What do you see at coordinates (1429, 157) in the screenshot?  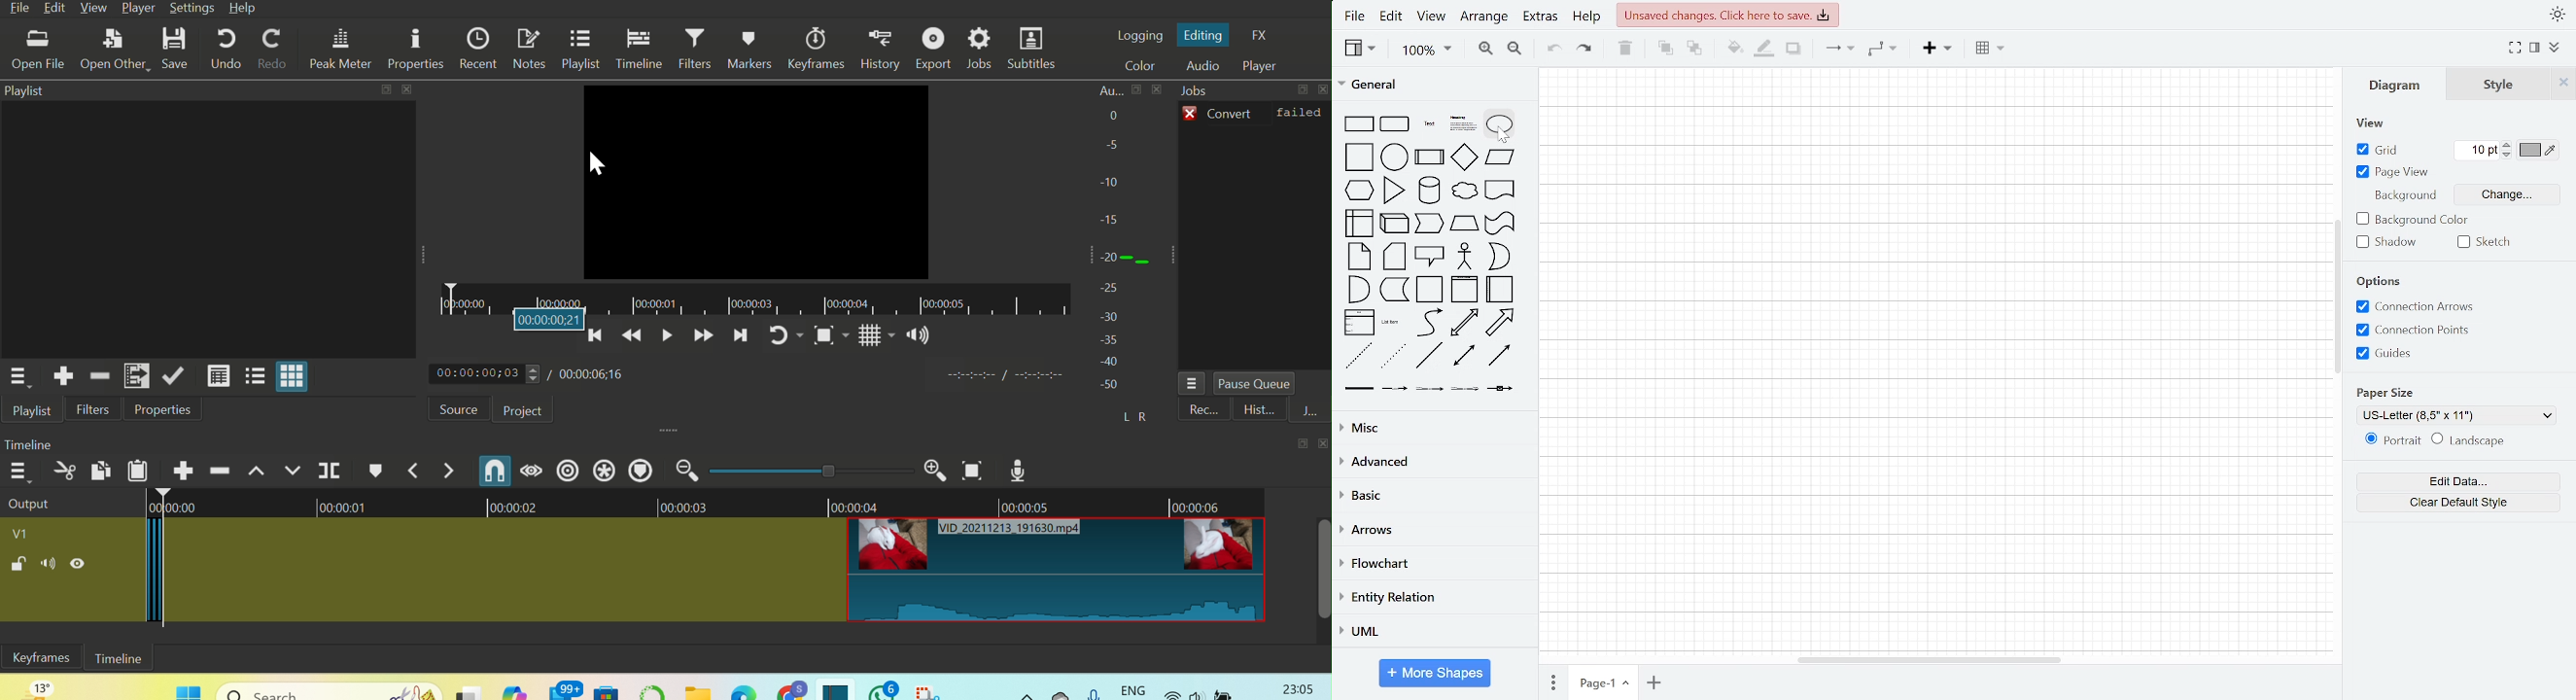 I see `process` at bounding box center [1429, 157].